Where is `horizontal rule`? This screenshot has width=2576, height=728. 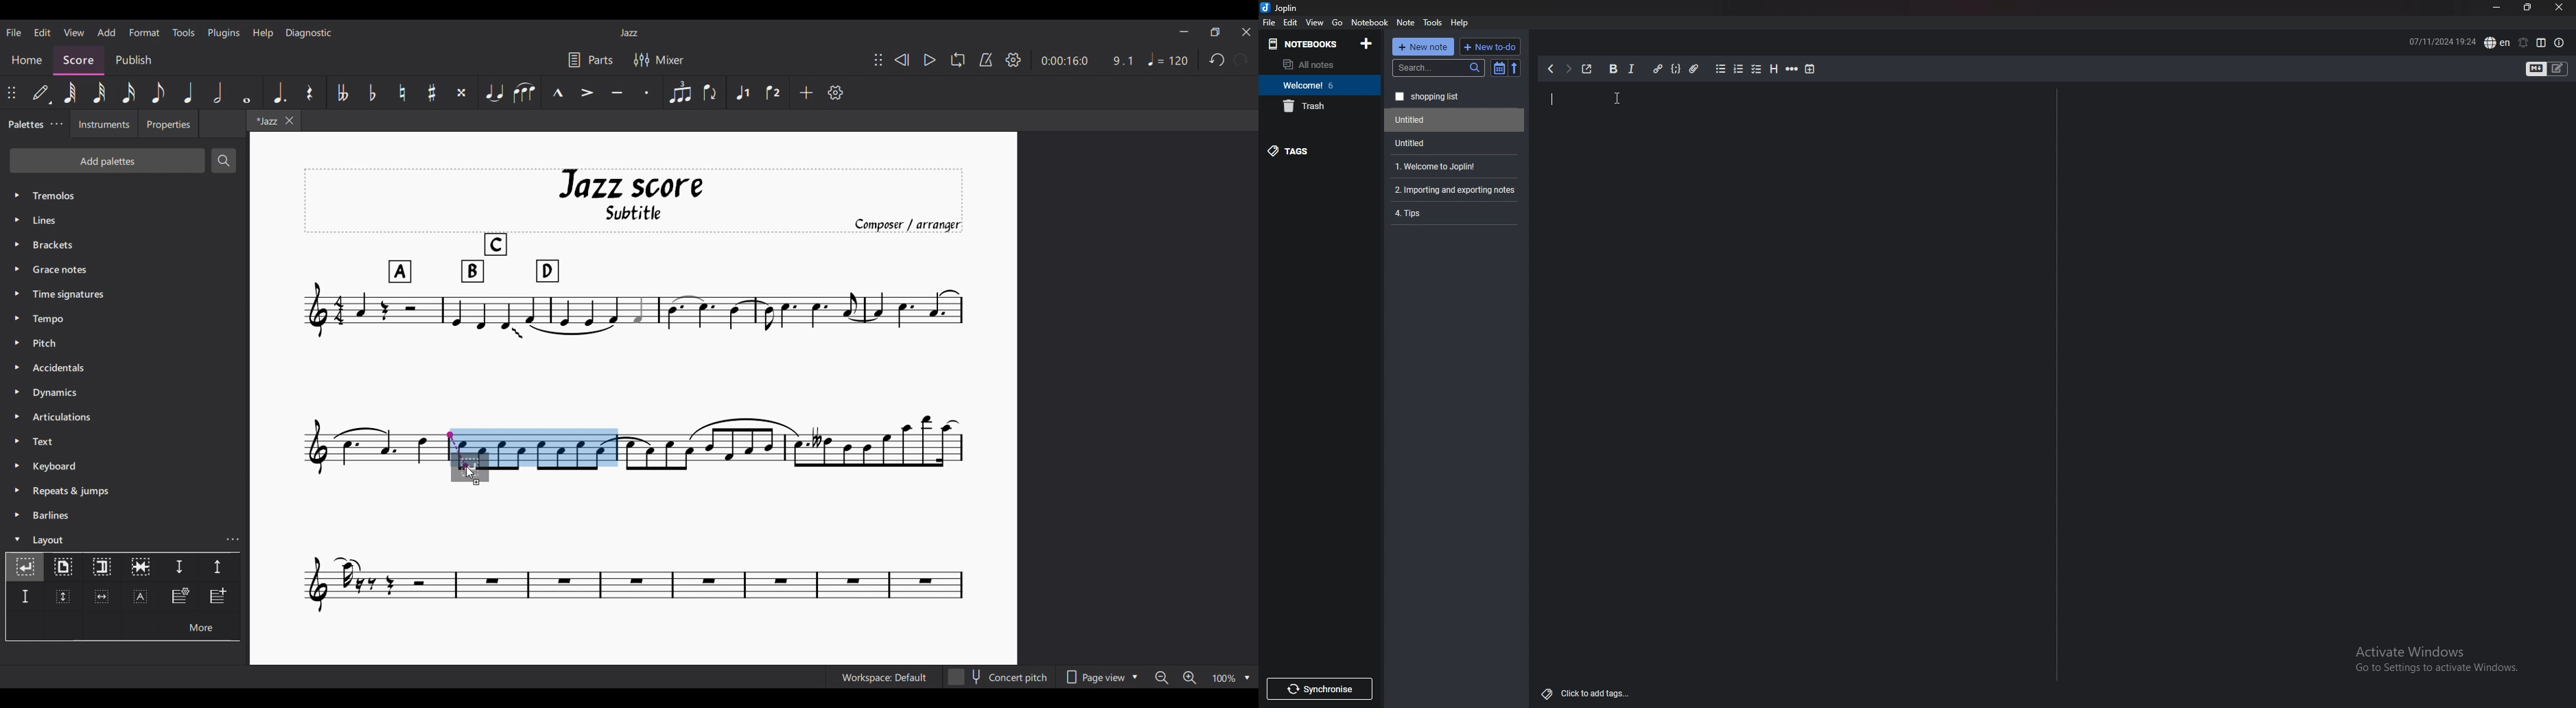 horizontal rule is located at coordinates (1792, 69).